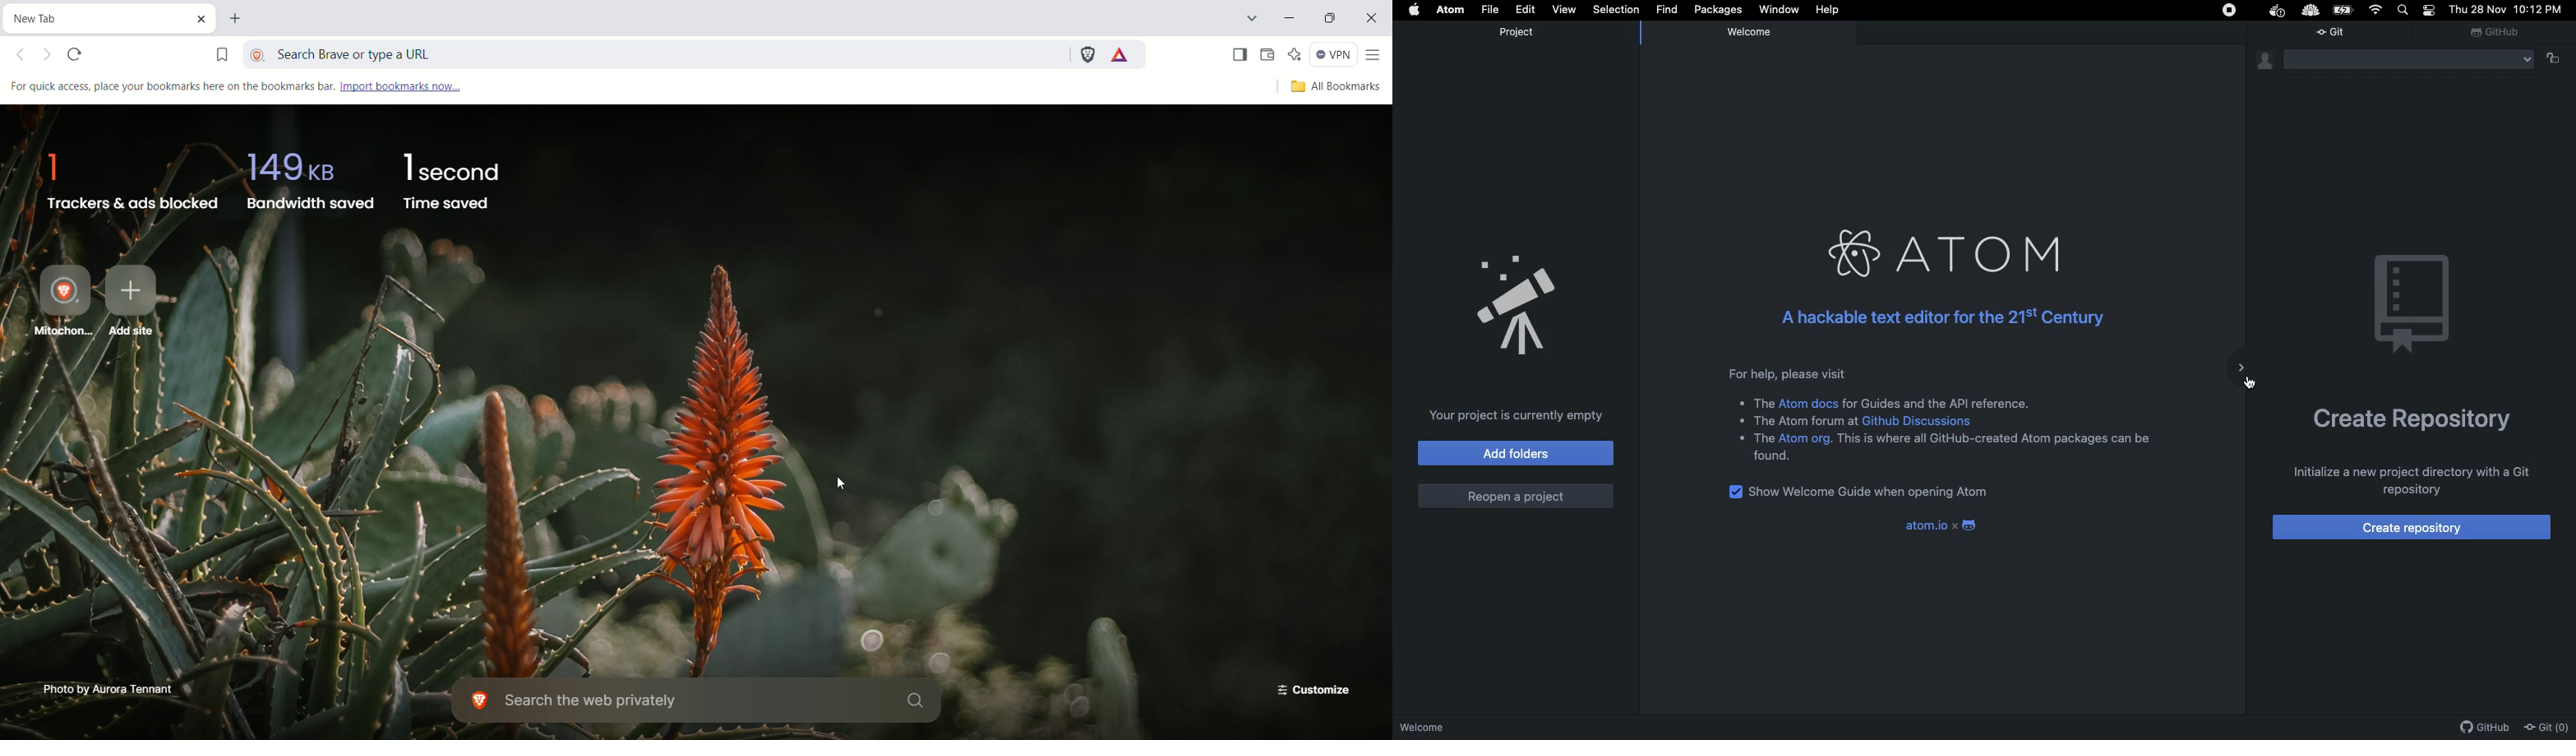  I want to click on Packages, so click(1719, 10).